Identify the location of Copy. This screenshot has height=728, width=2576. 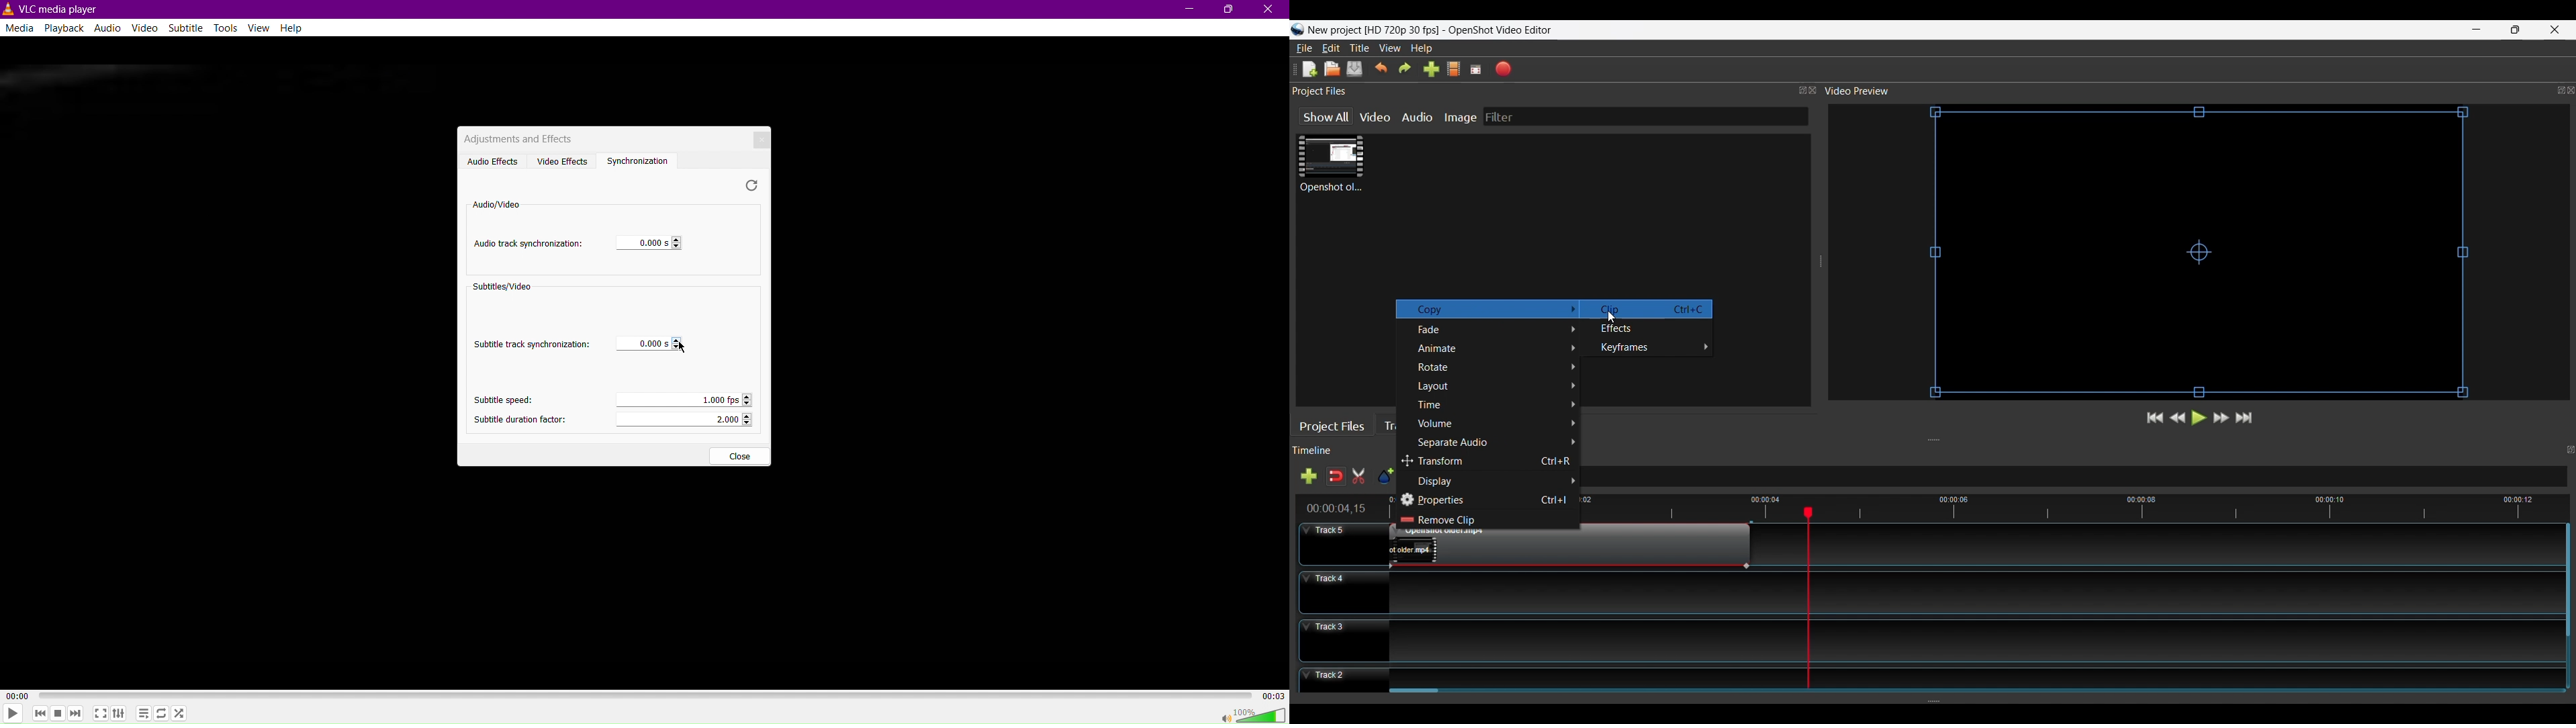
(1485, 310).